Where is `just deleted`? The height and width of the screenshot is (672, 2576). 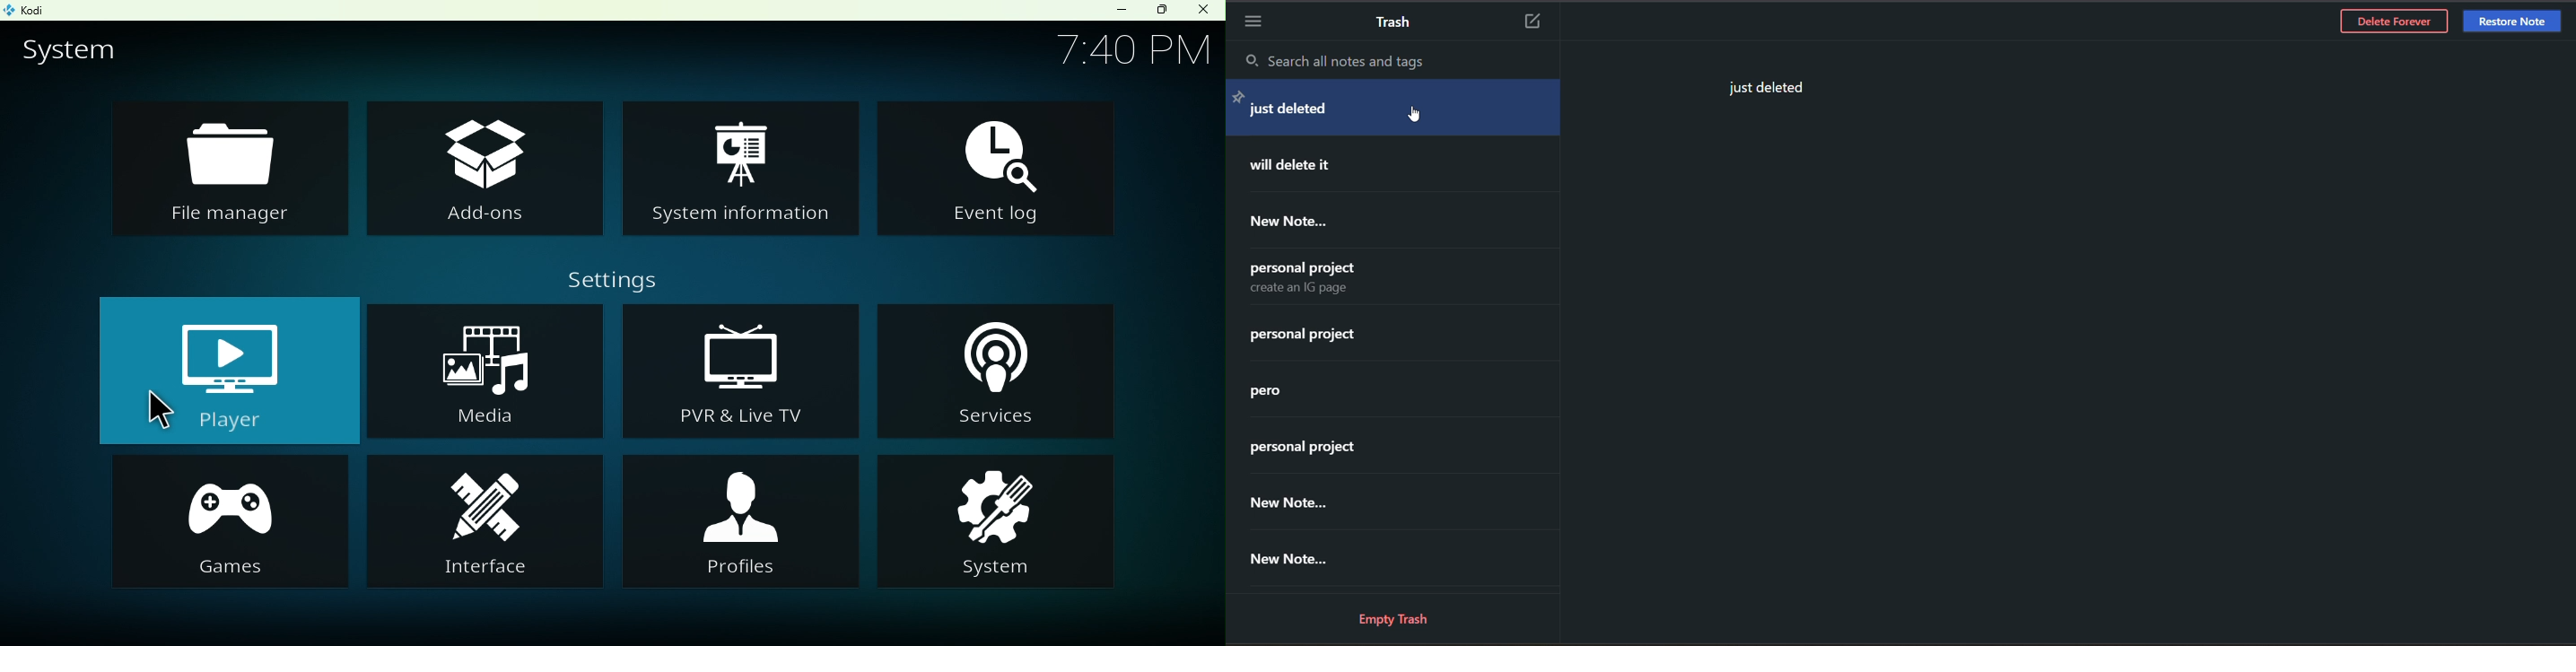
just deleted is located at coordinates (1763, 89).